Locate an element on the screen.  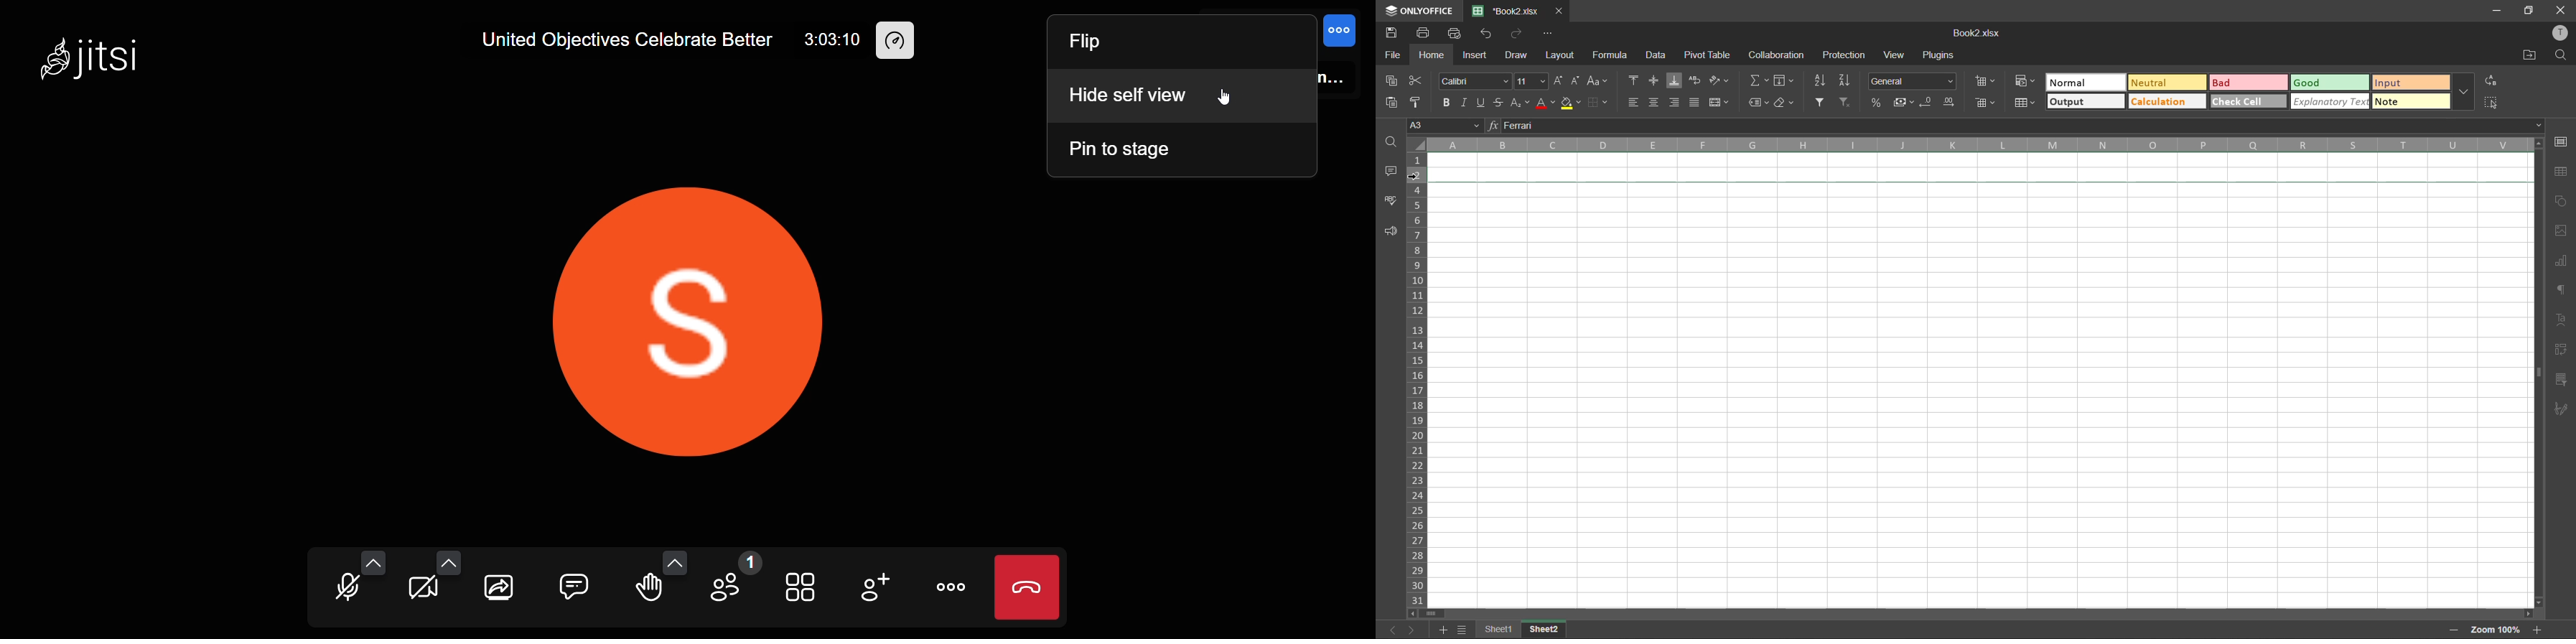
sheet list is located at coordinates (1464, 630).